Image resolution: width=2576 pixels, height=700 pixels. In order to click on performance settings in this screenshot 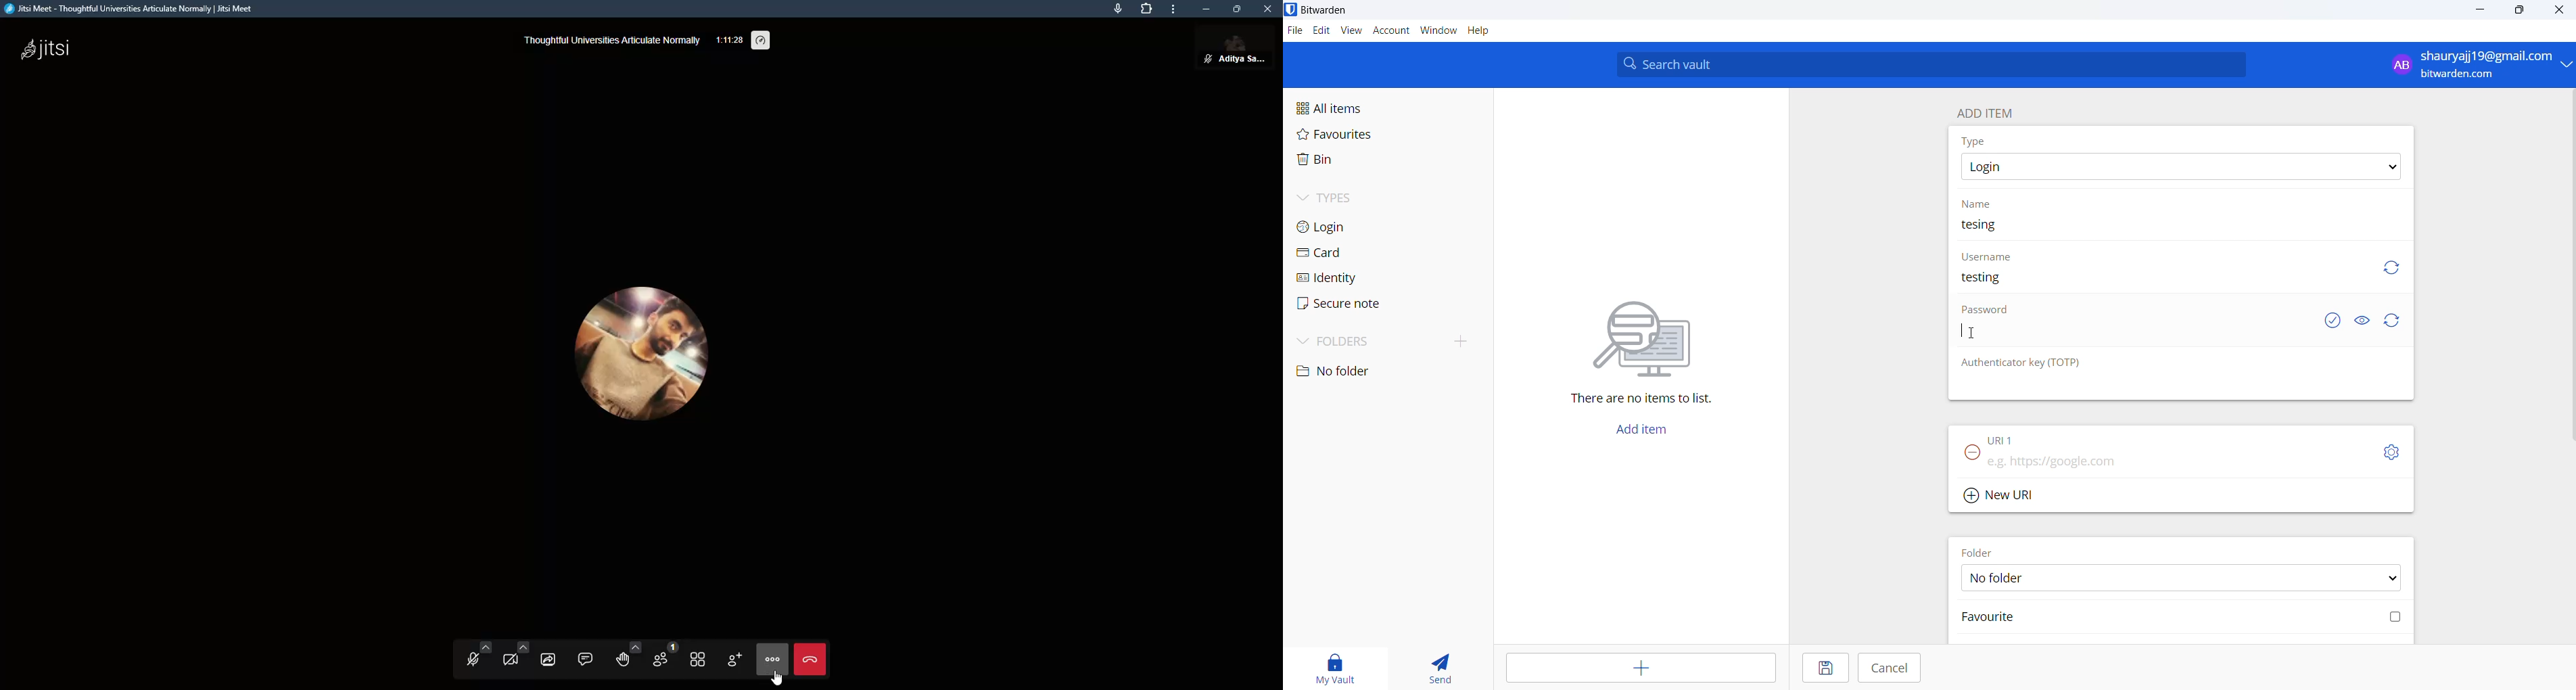, I will do `click(765, 37)`.